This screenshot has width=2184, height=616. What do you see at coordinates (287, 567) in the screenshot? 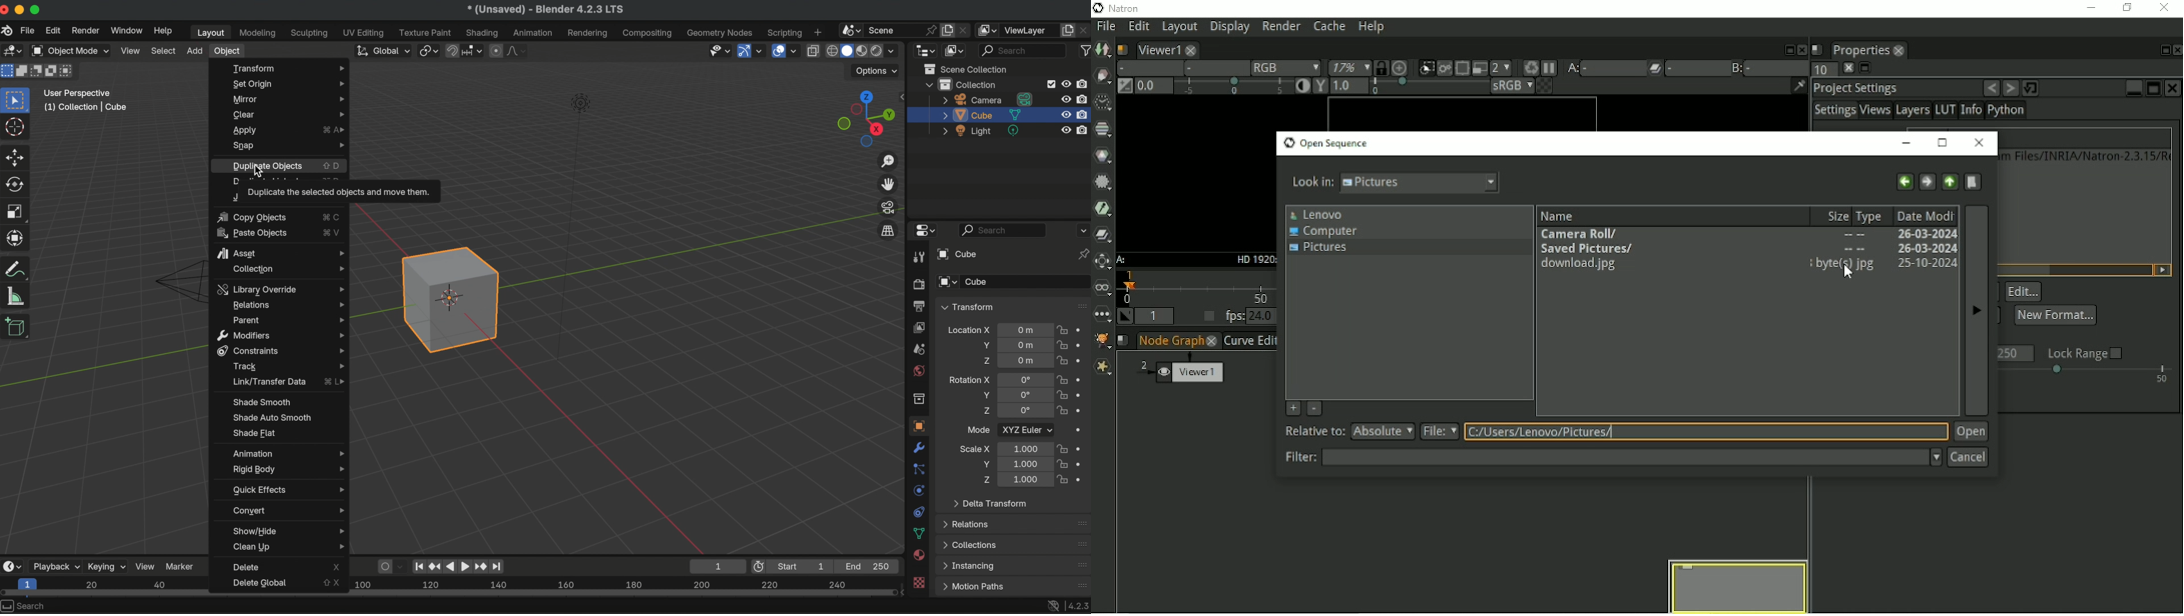
I see `delete` at bounding box center [287, 567].